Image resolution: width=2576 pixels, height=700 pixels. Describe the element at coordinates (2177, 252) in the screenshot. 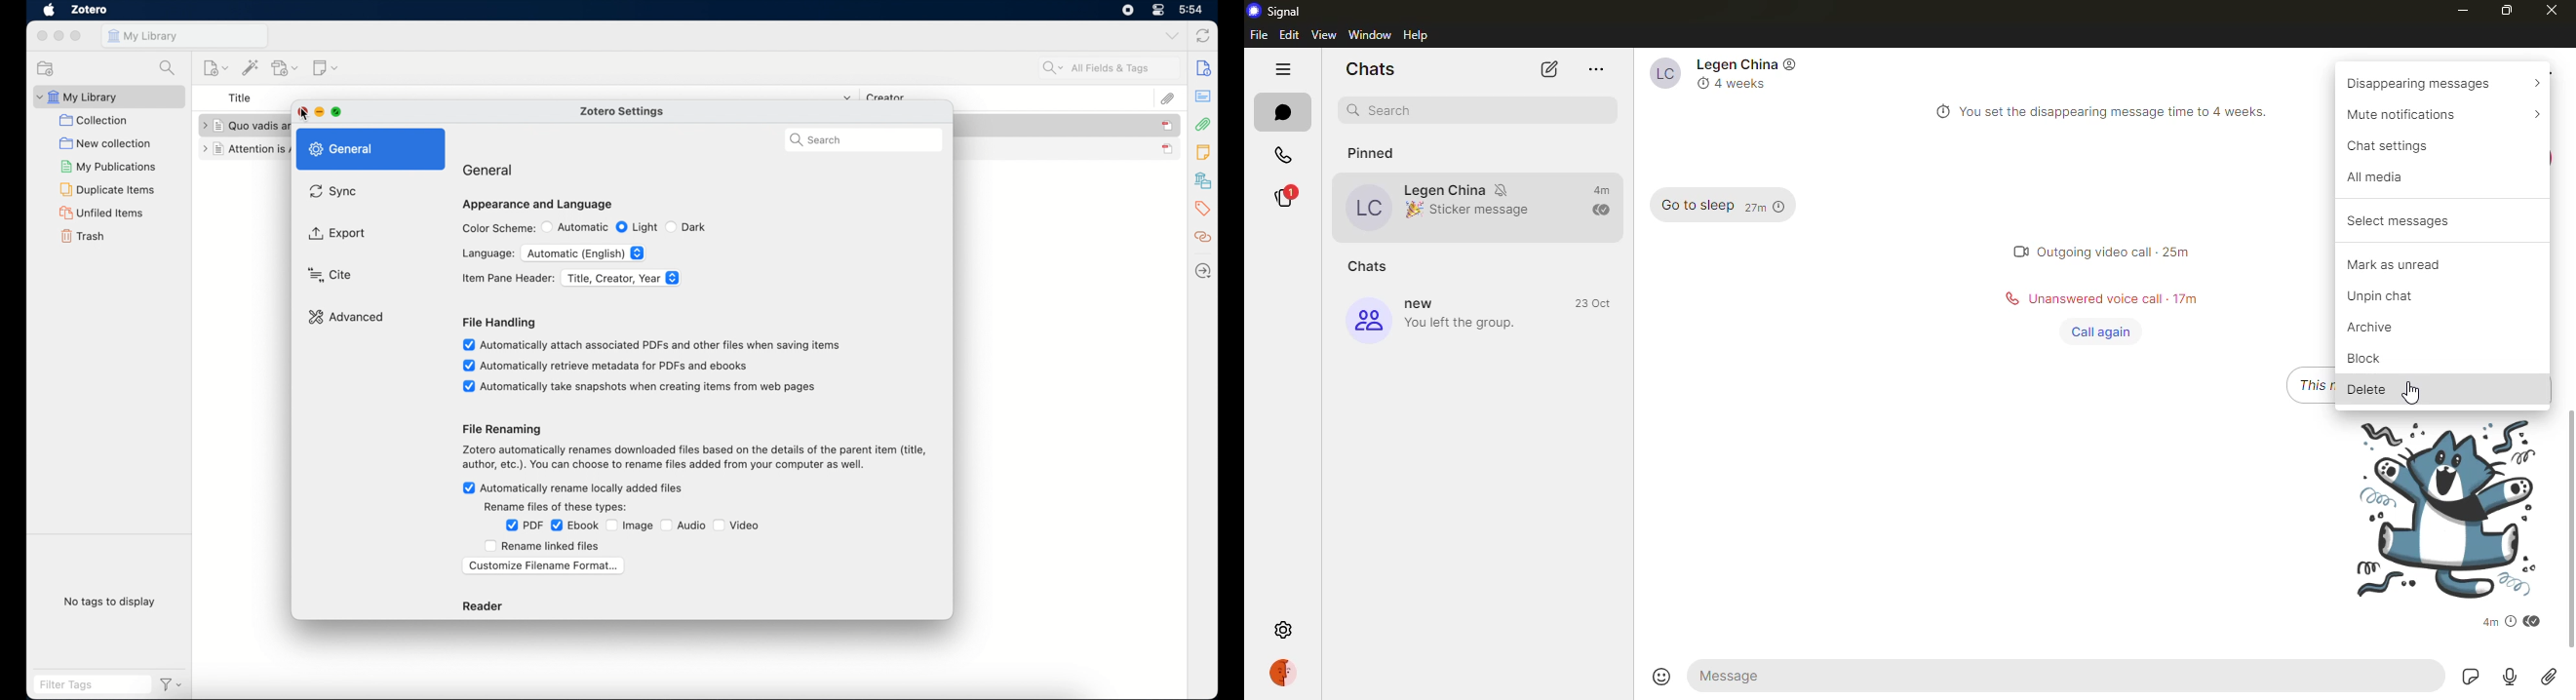

I see `time` at that location.